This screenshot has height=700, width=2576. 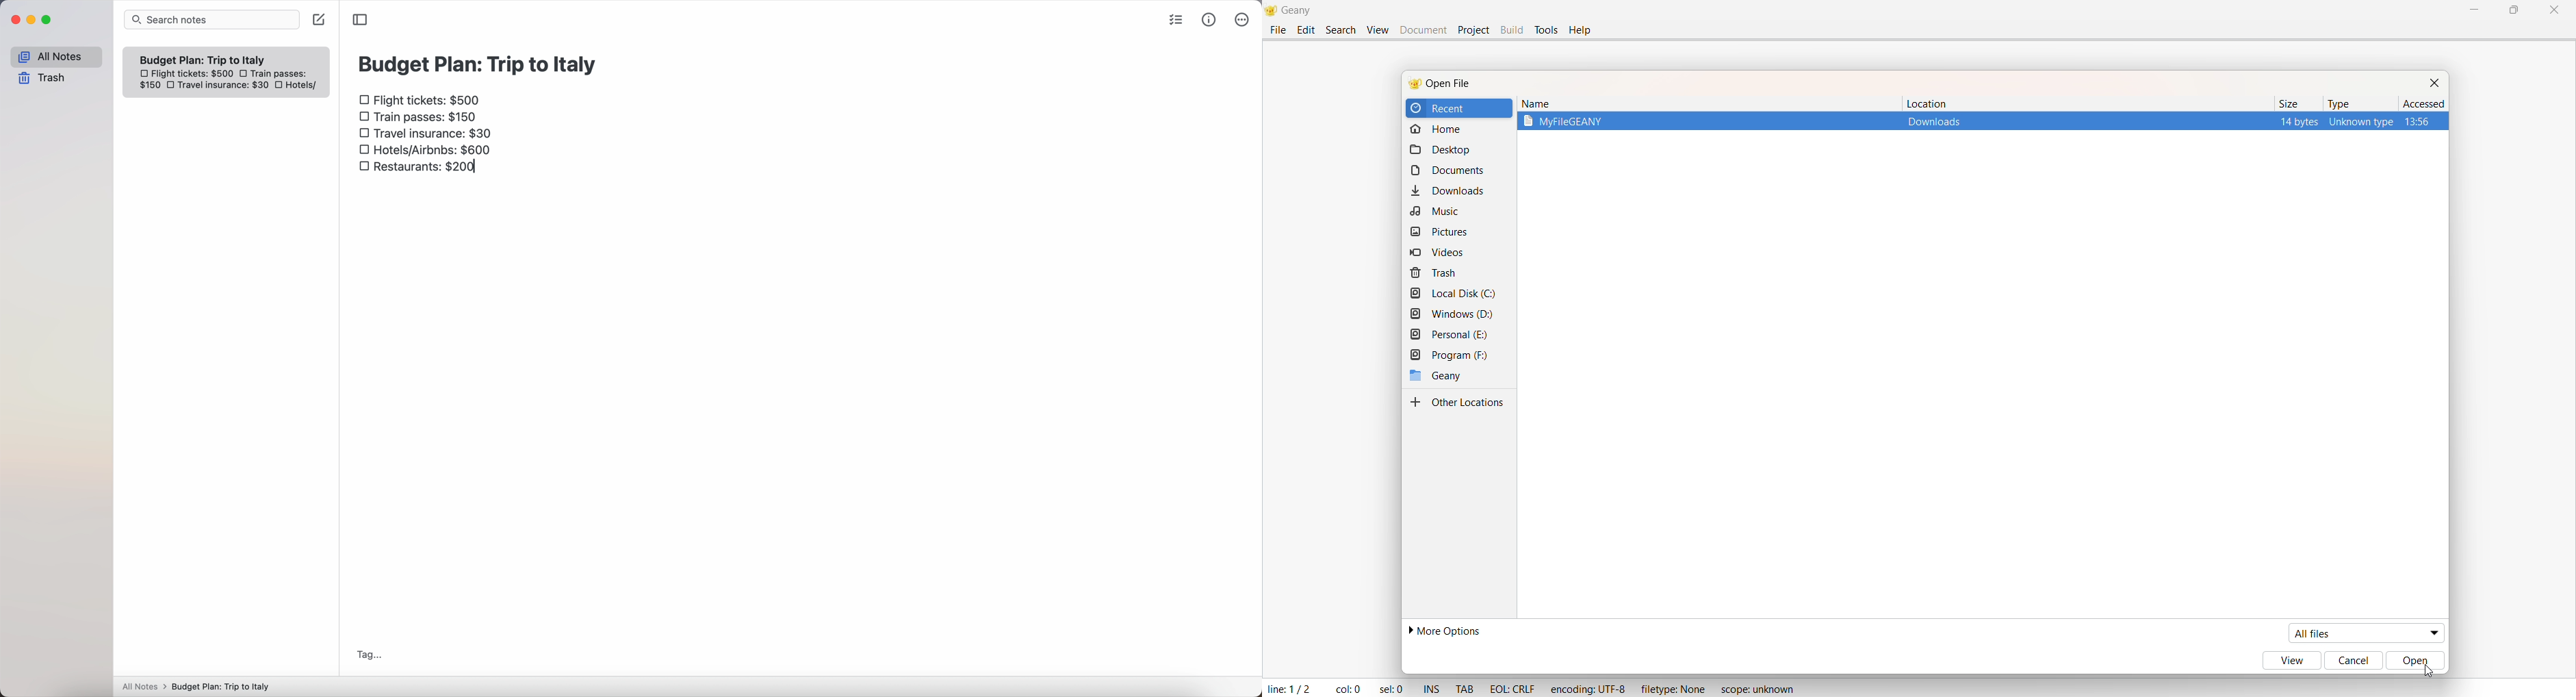 I want to click on sel: 0, so click(x=1391, y=688).